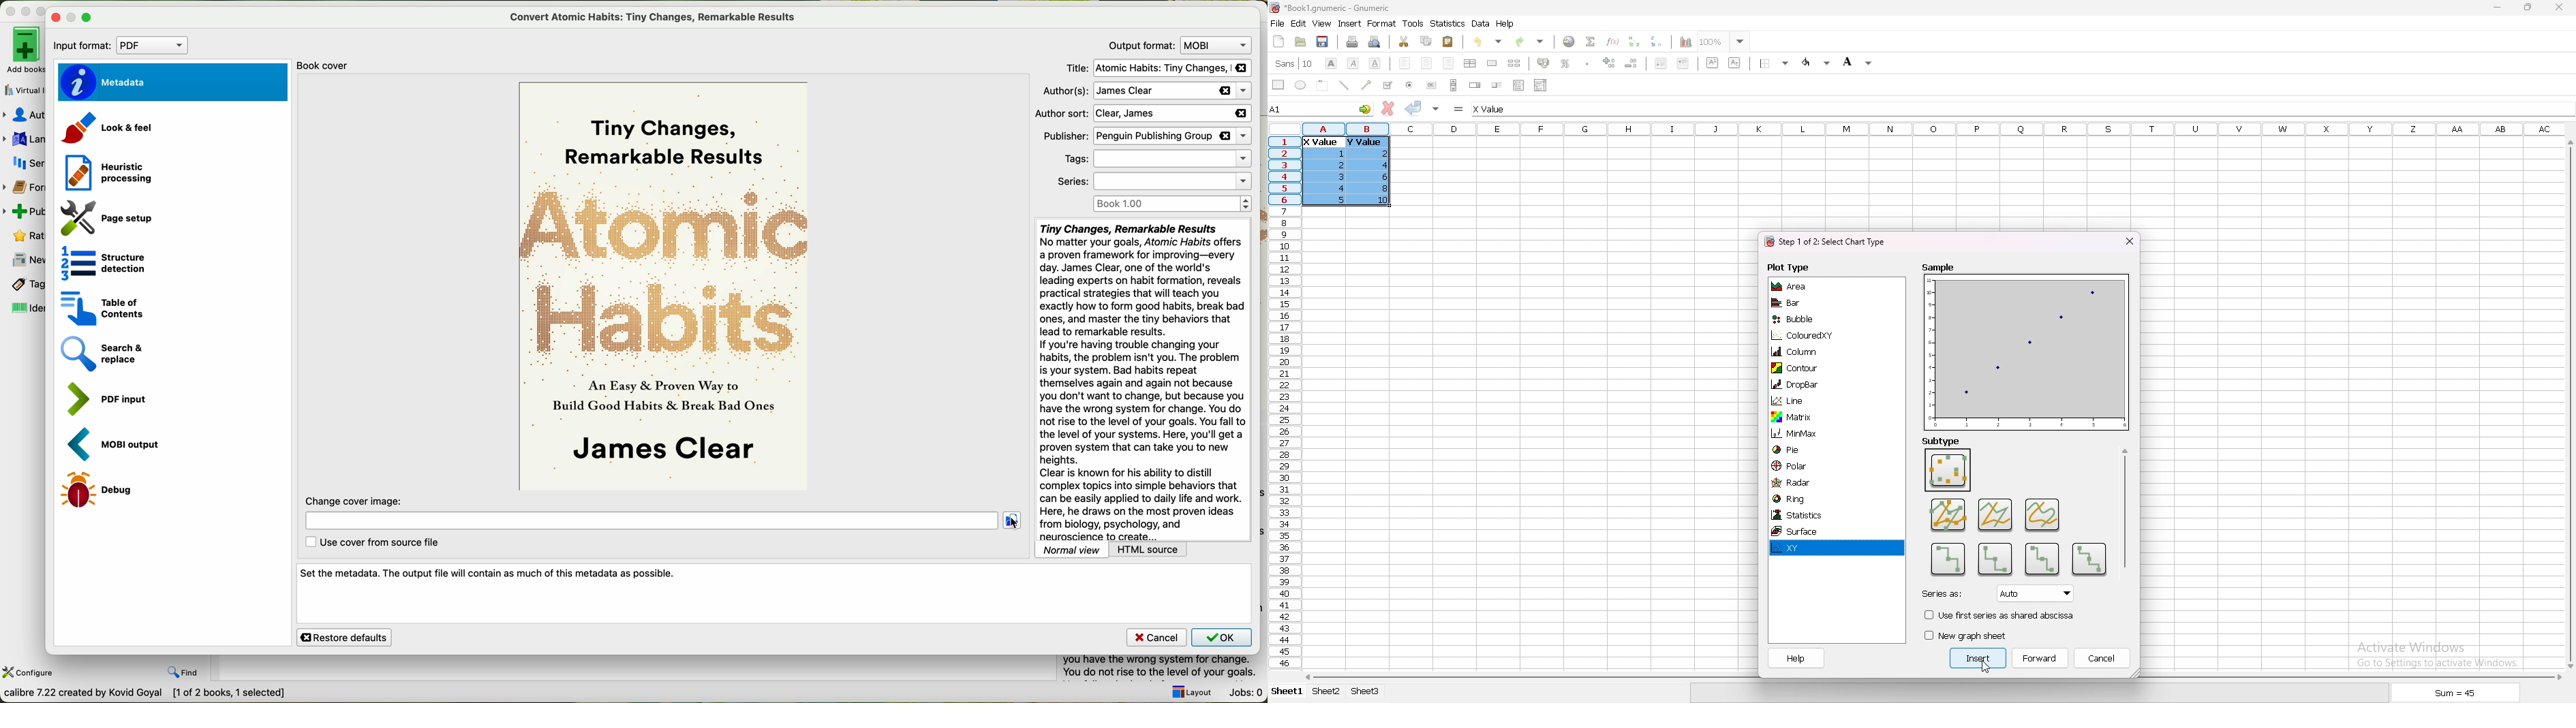 This screenshot has height=728, width=2576. Describe the element at coordinates (1389, 108) in the screenshot. I see `cancel change` at that location.